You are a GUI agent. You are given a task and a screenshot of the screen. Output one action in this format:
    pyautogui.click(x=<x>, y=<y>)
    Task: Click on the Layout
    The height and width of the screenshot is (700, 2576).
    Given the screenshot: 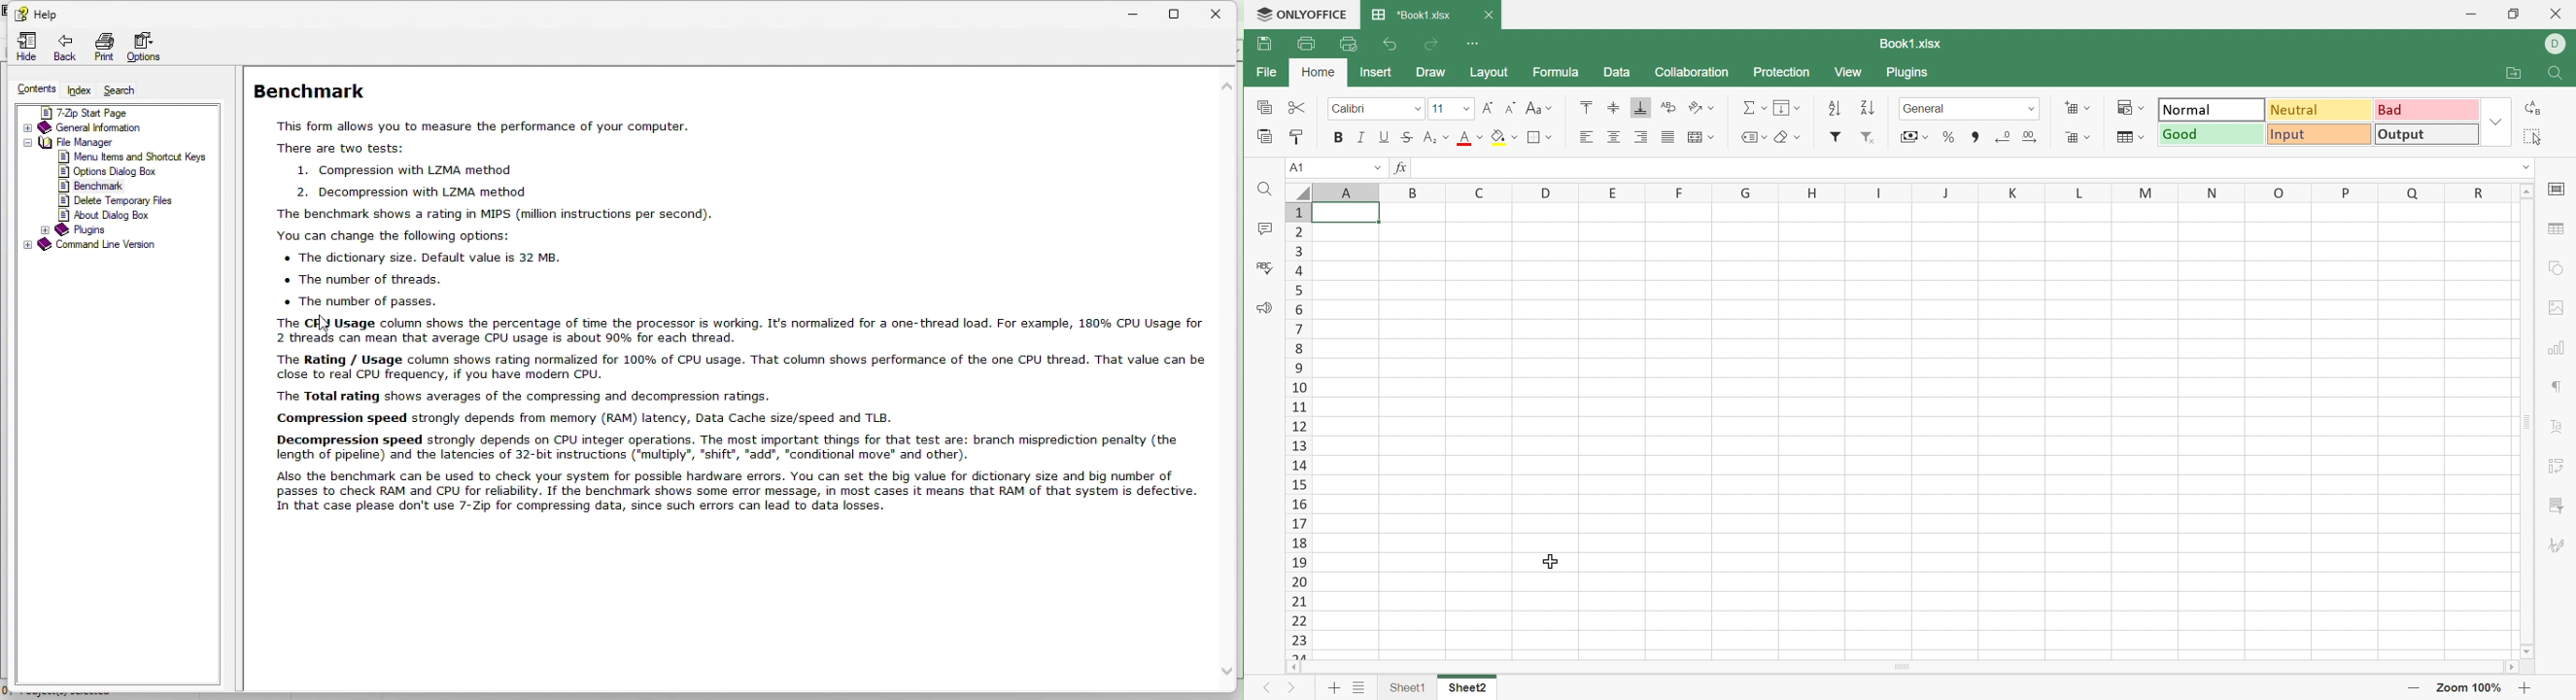 What is the action you would take?
    pyautogui.click(x=1490, y=72)
    